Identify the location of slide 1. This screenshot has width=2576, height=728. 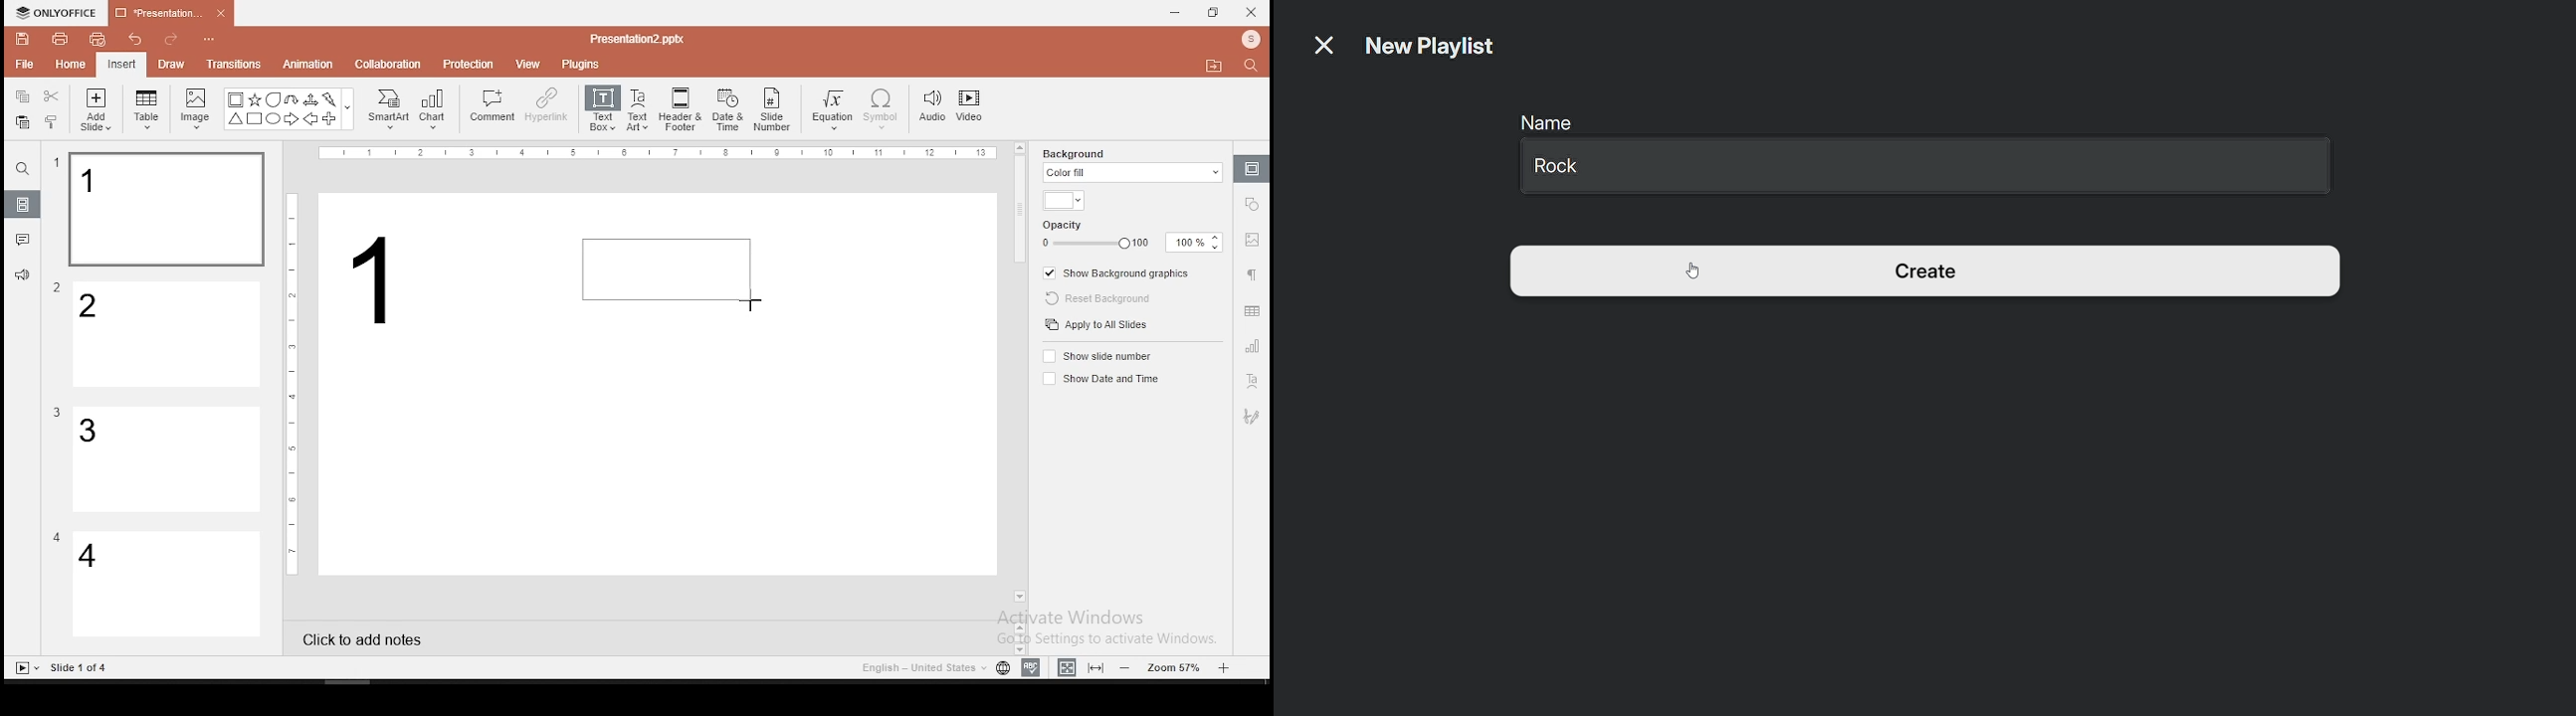
(165, 210).